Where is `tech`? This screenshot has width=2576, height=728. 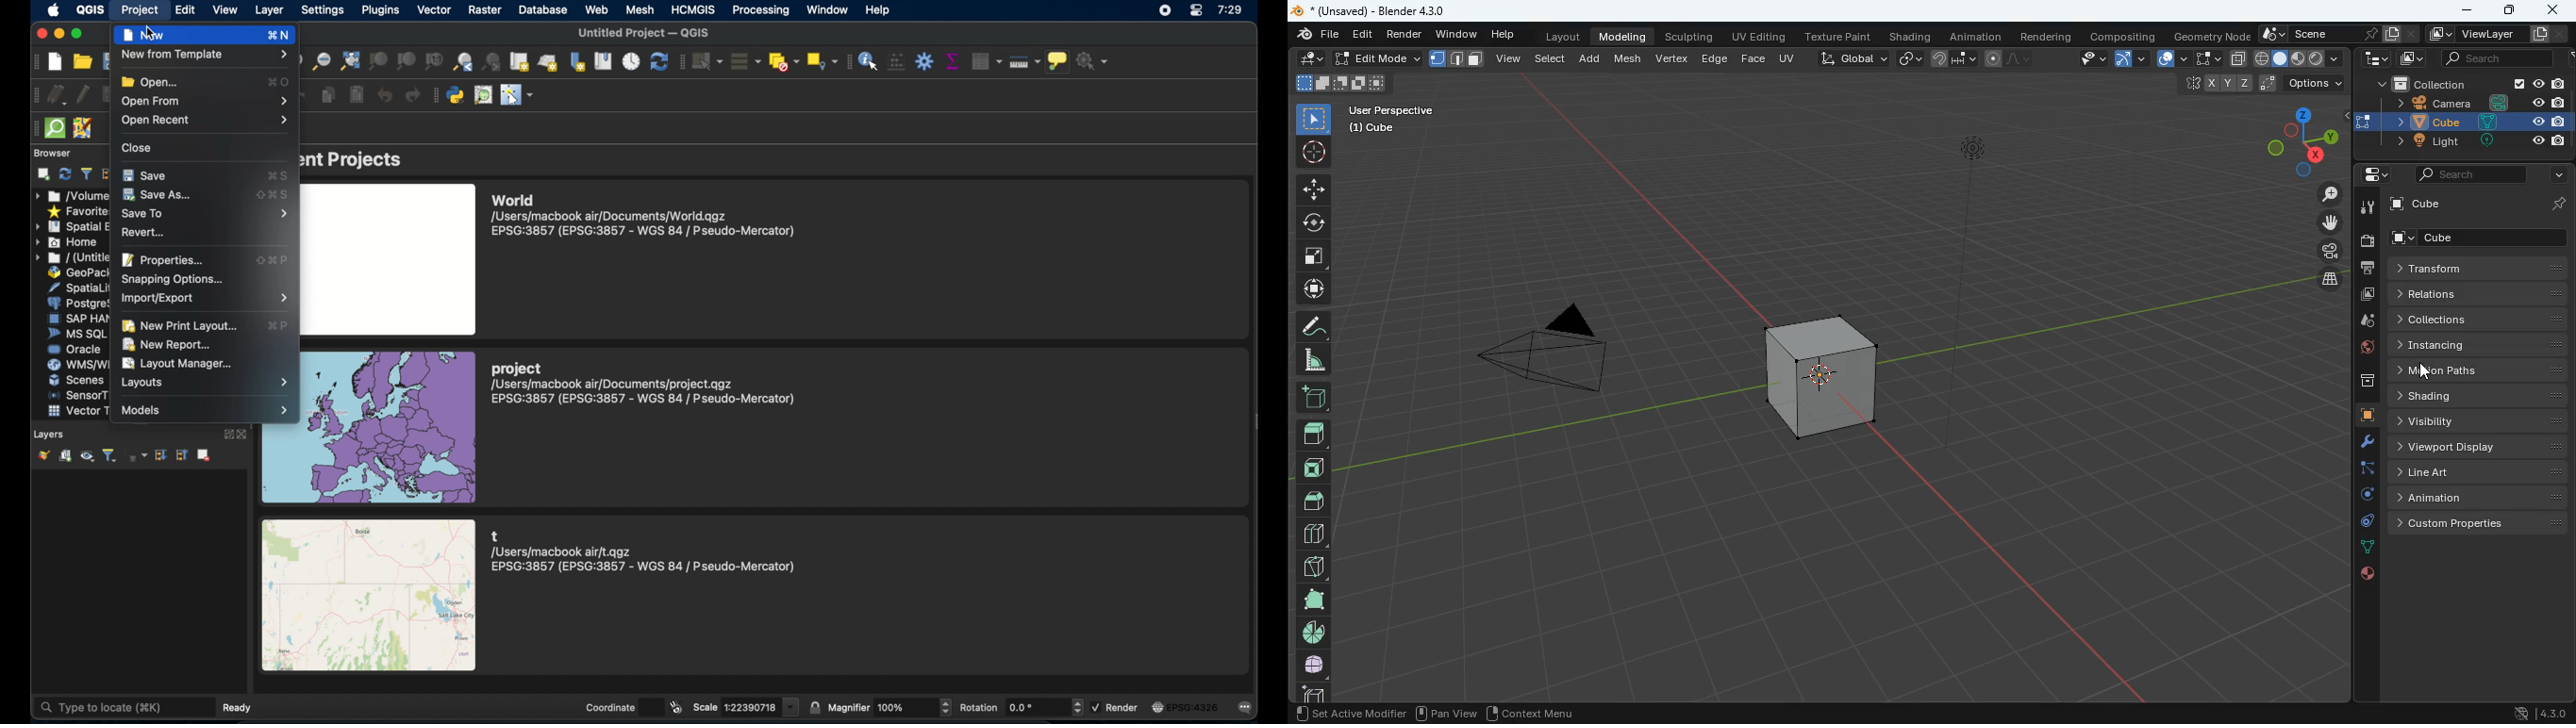 tech is located at coordinates (2375, 59).